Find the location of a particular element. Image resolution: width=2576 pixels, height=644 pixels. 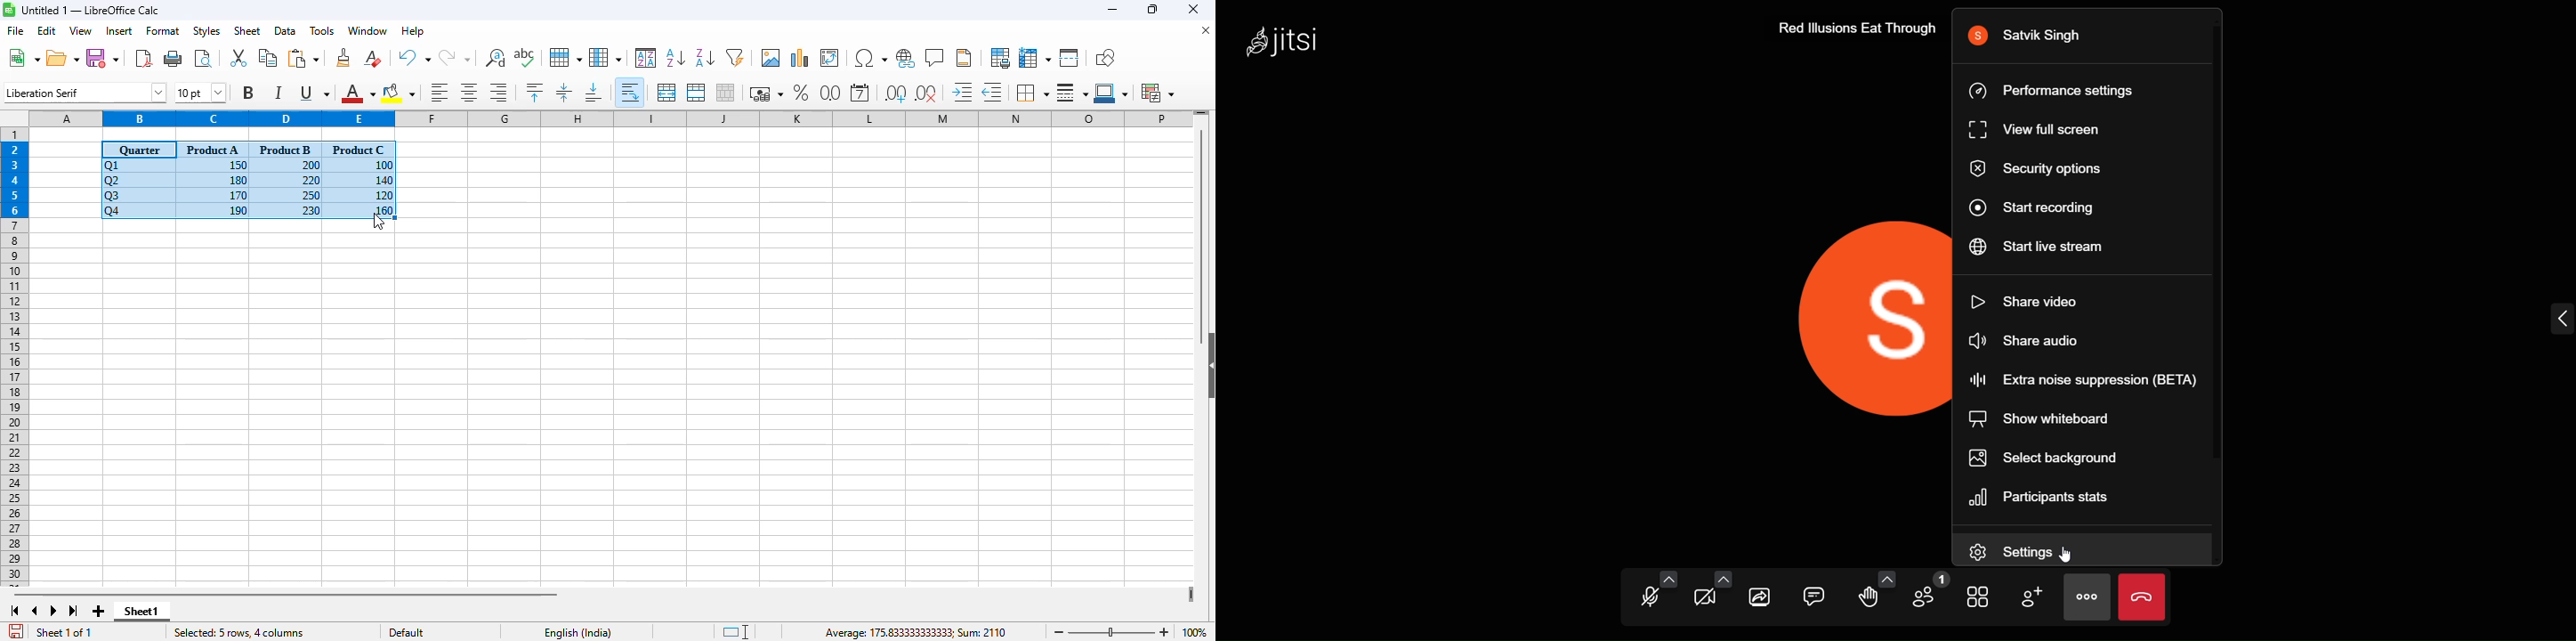

maximize is located at coordinates (1154, 10).